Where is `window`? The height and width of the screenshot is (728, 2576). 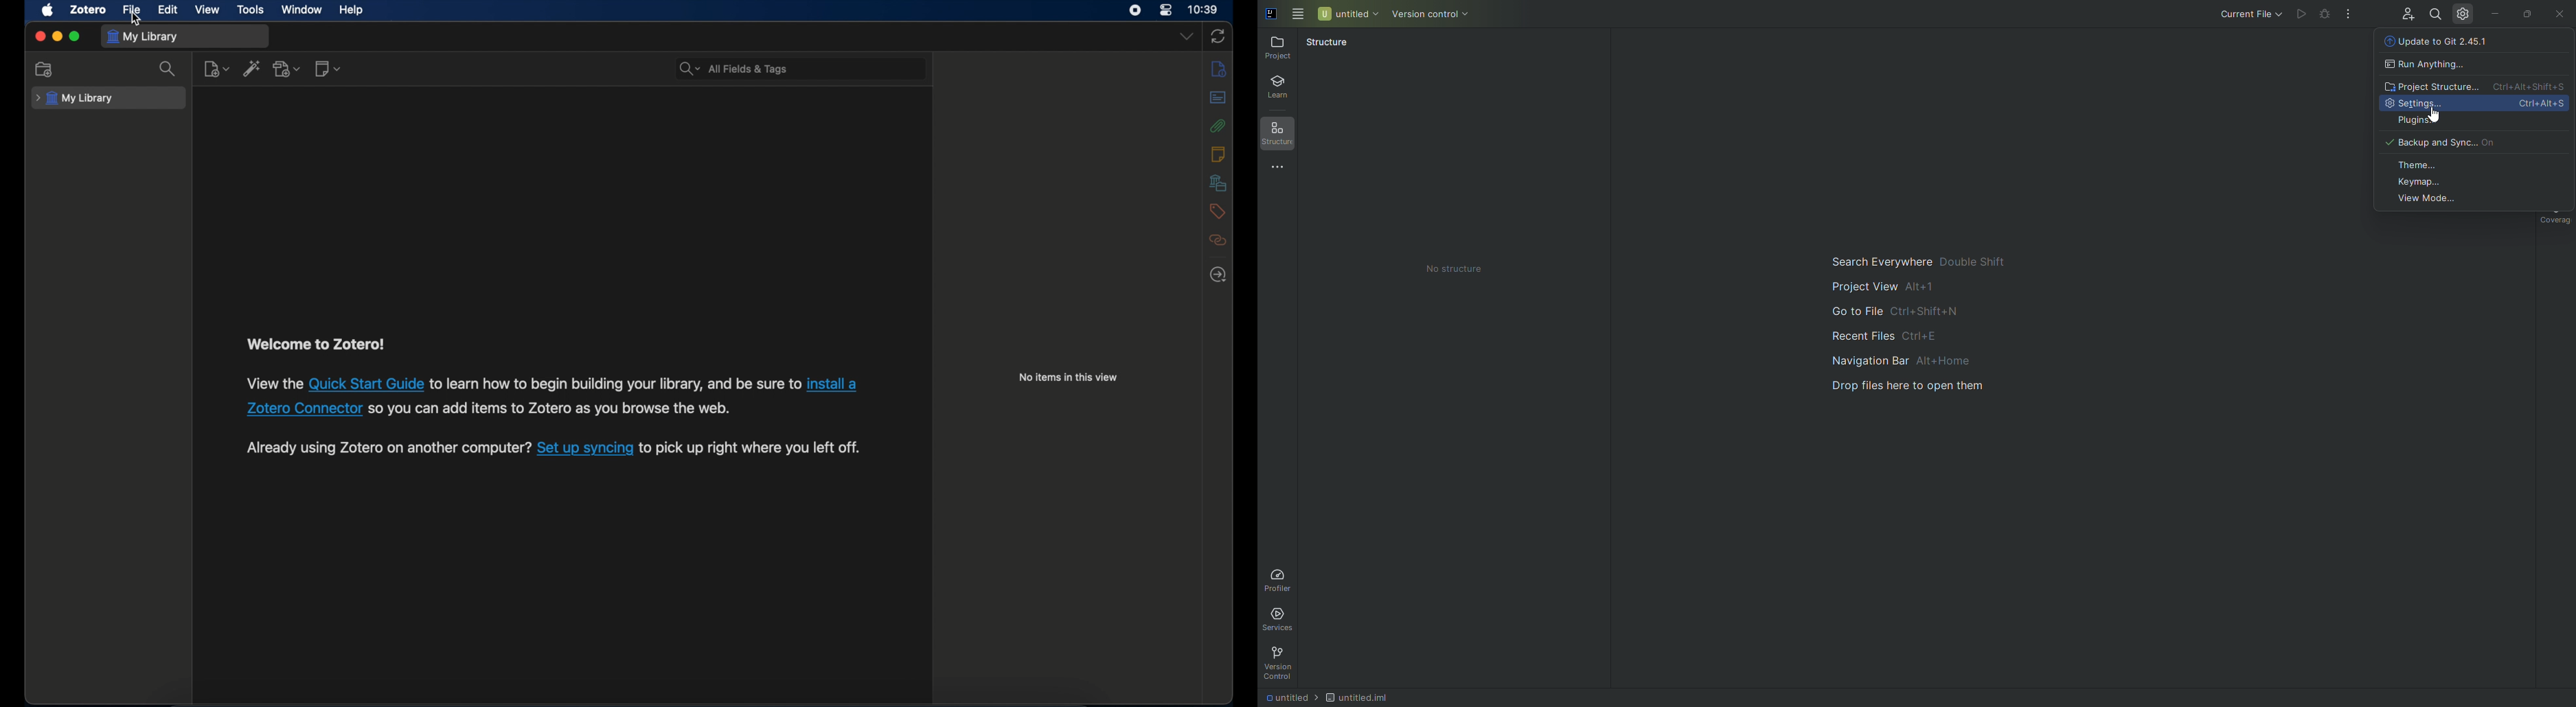 window is located at coordinates (301, 10).